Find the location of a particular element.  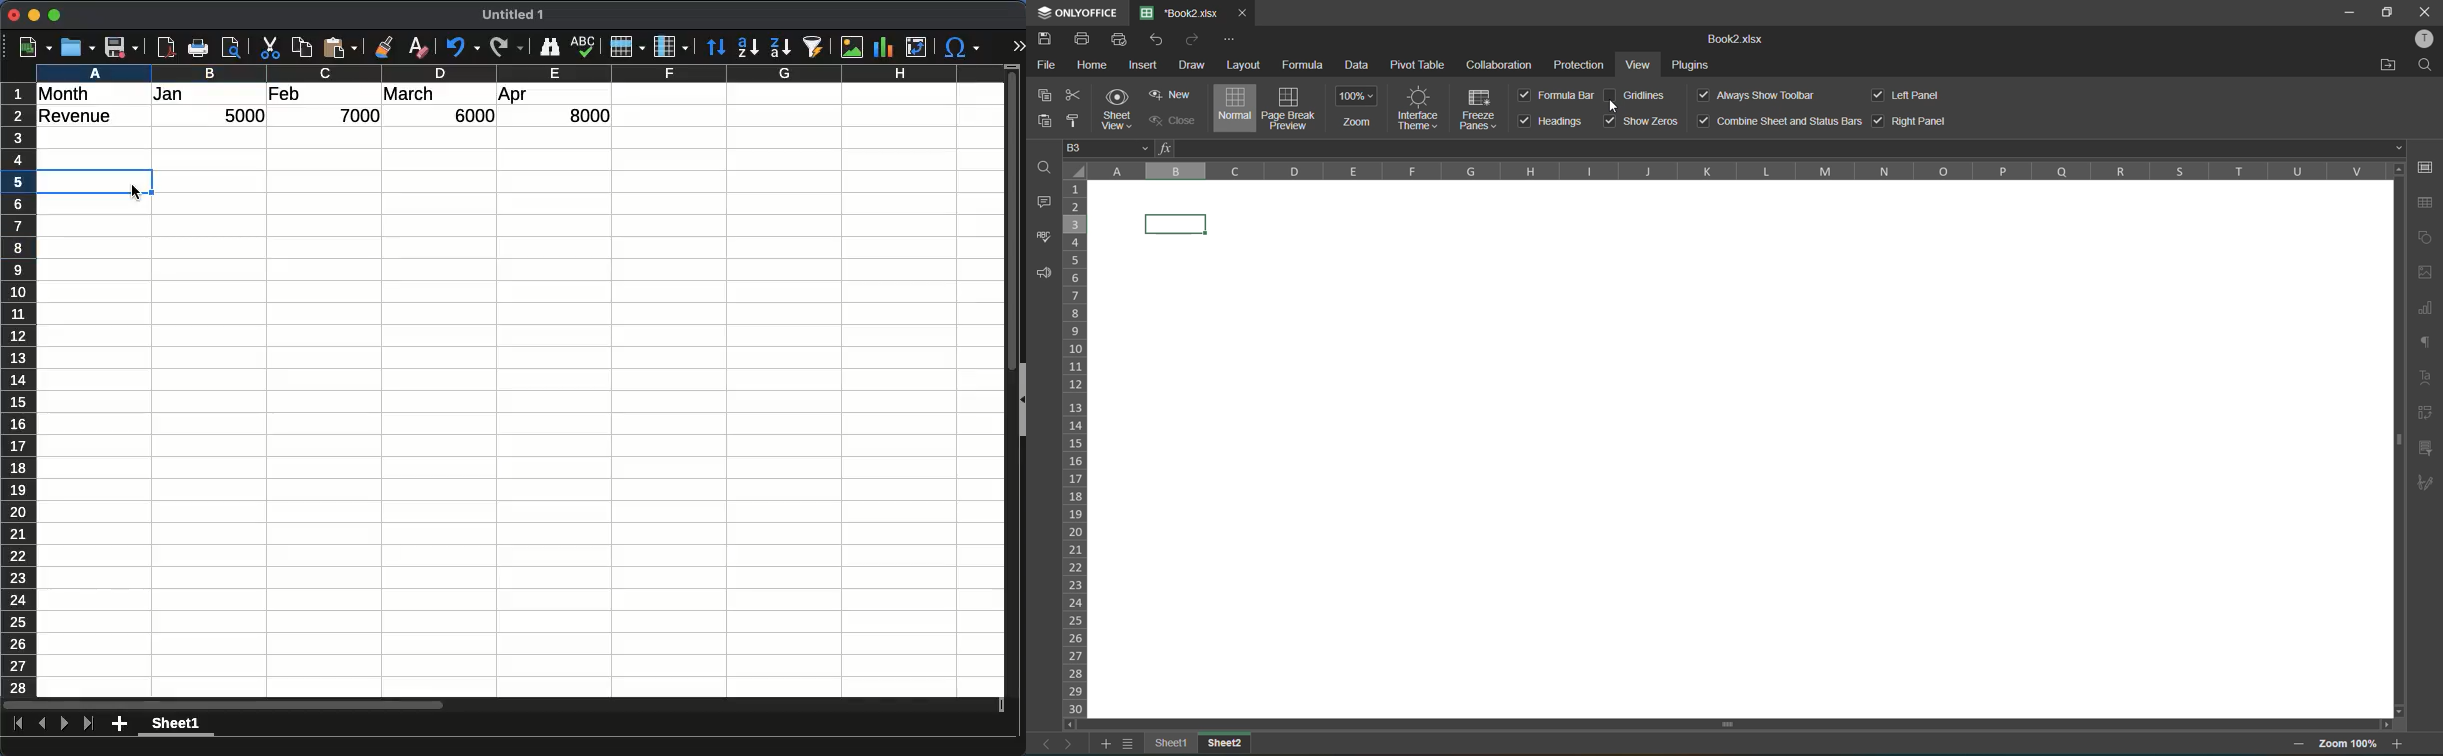

file is located at coordinates (1050, 66).